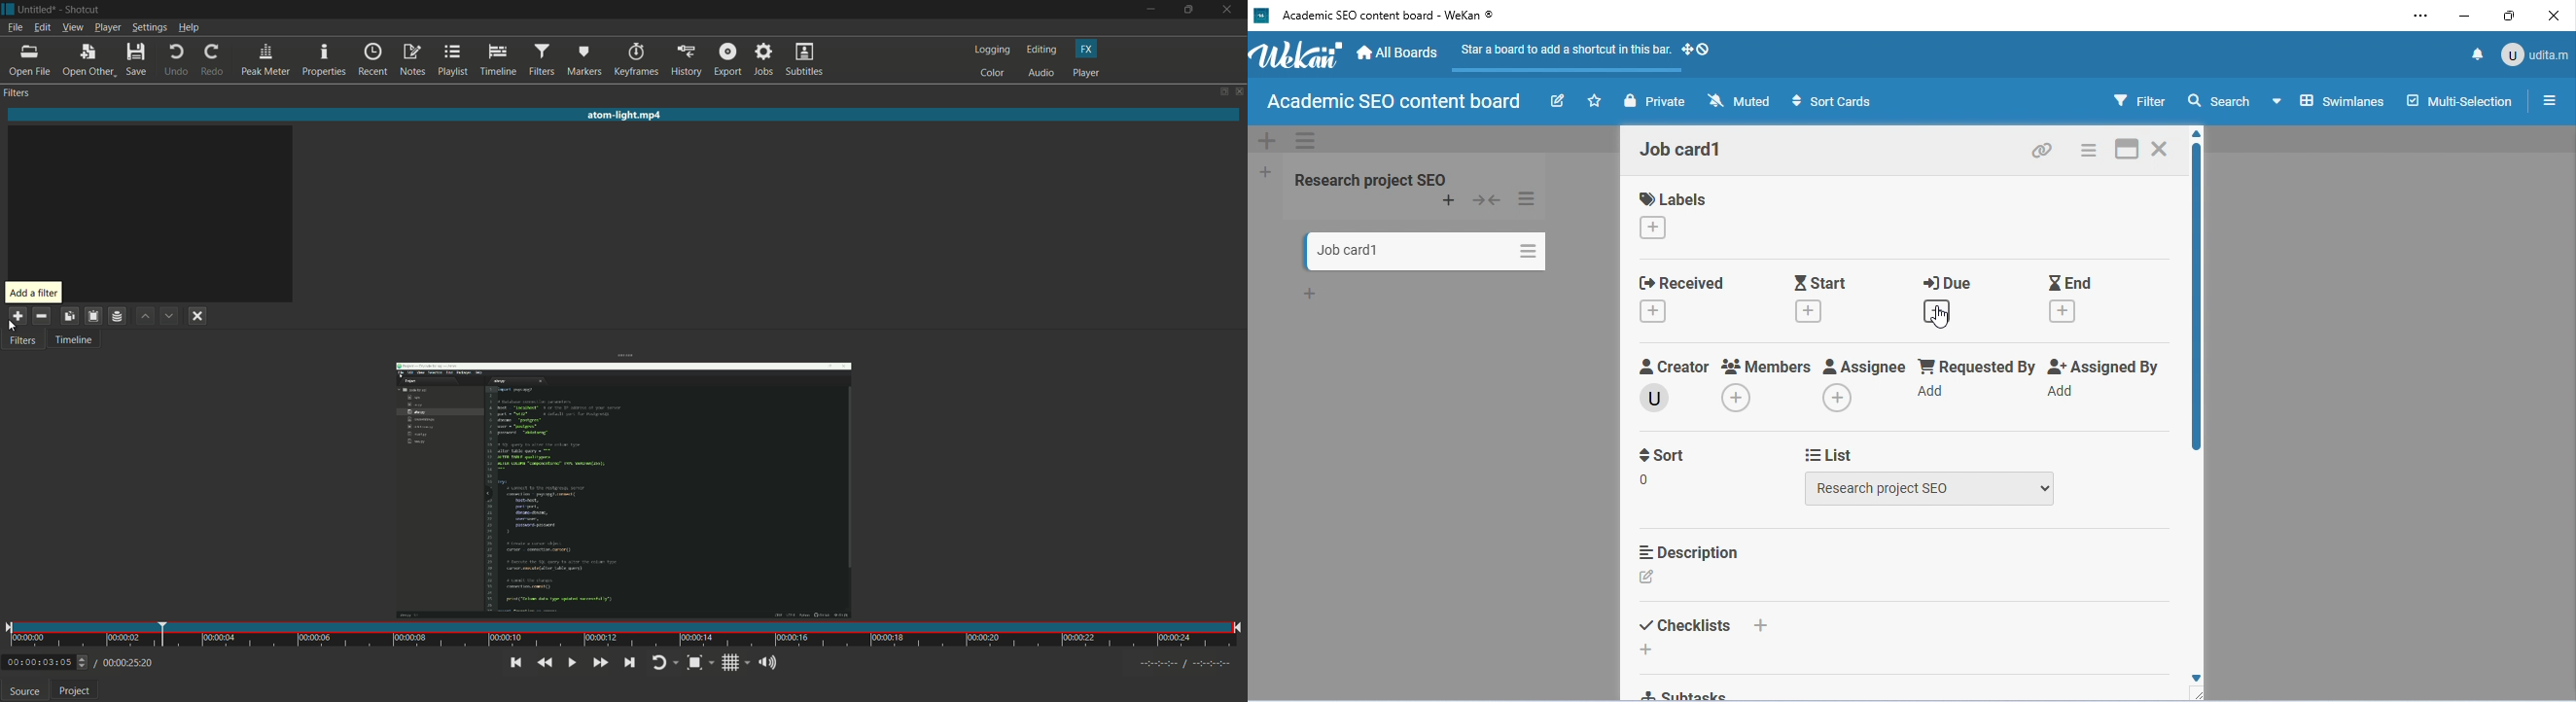 The height and width of the screenshot is (728, 2576). What do you see at coordinates (14, 27) in the screenshot?
I see `file menu` at bounding box center [14, 27].